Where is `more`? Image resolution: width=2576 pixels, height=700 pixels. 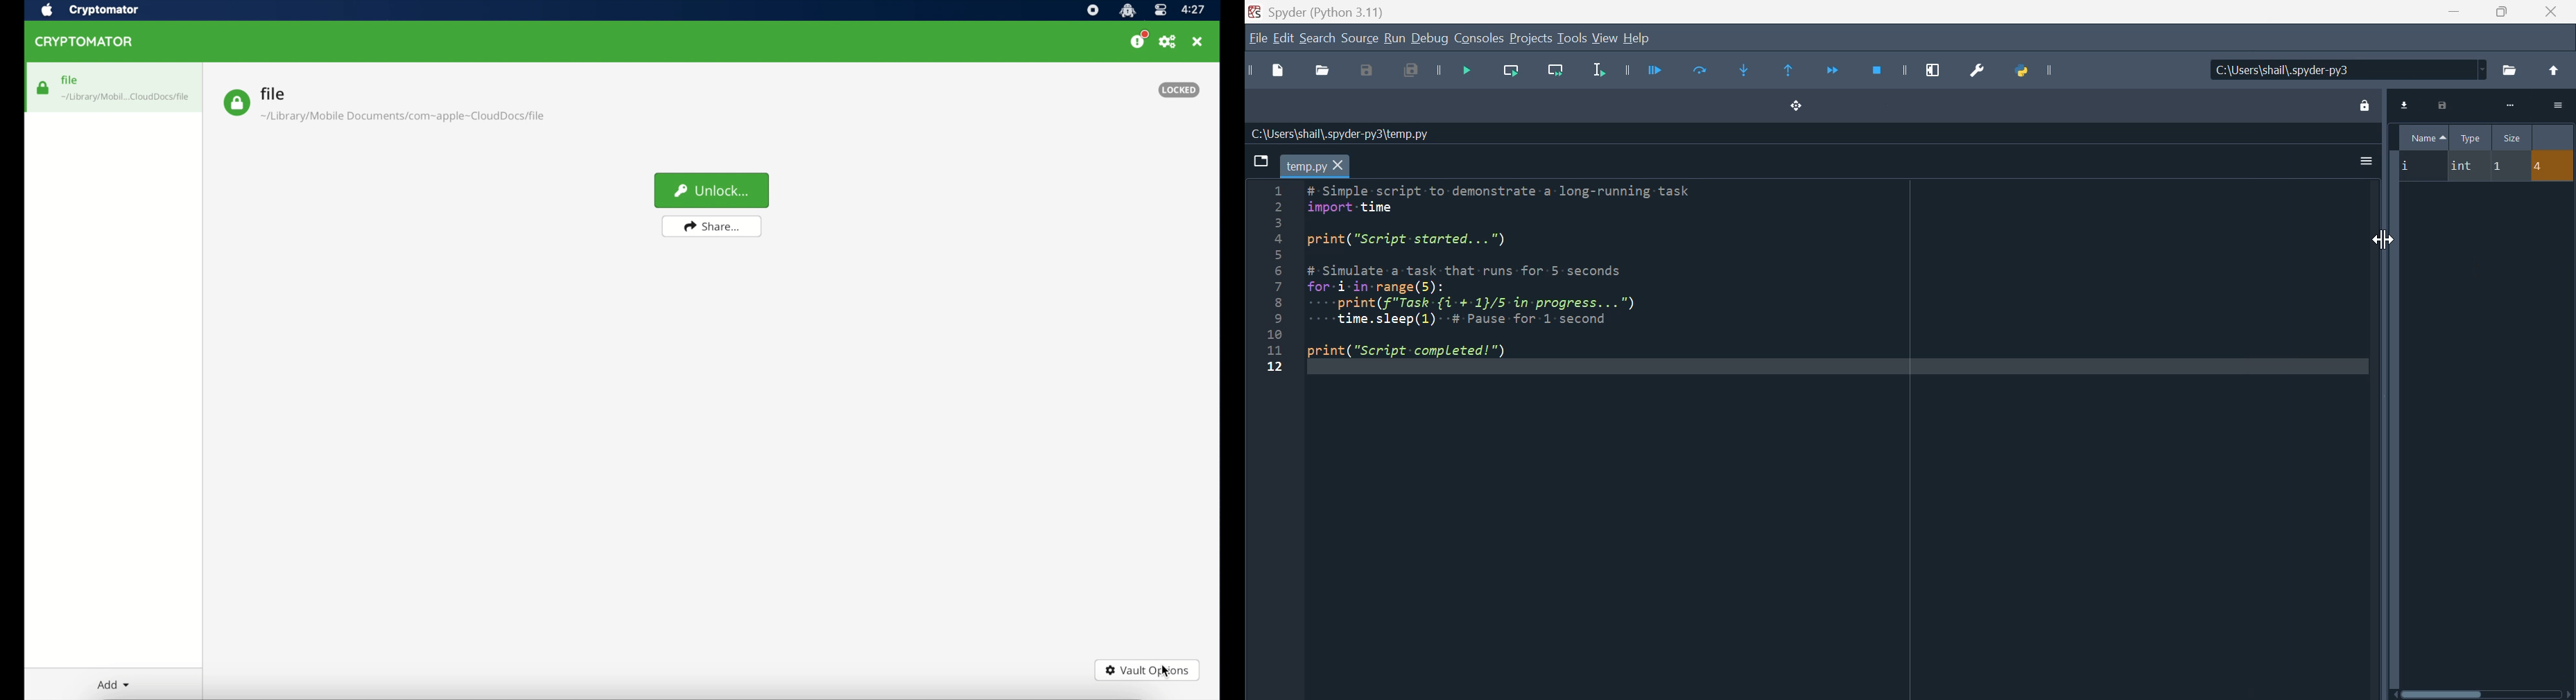 more is located at coordinates (2509, 106).